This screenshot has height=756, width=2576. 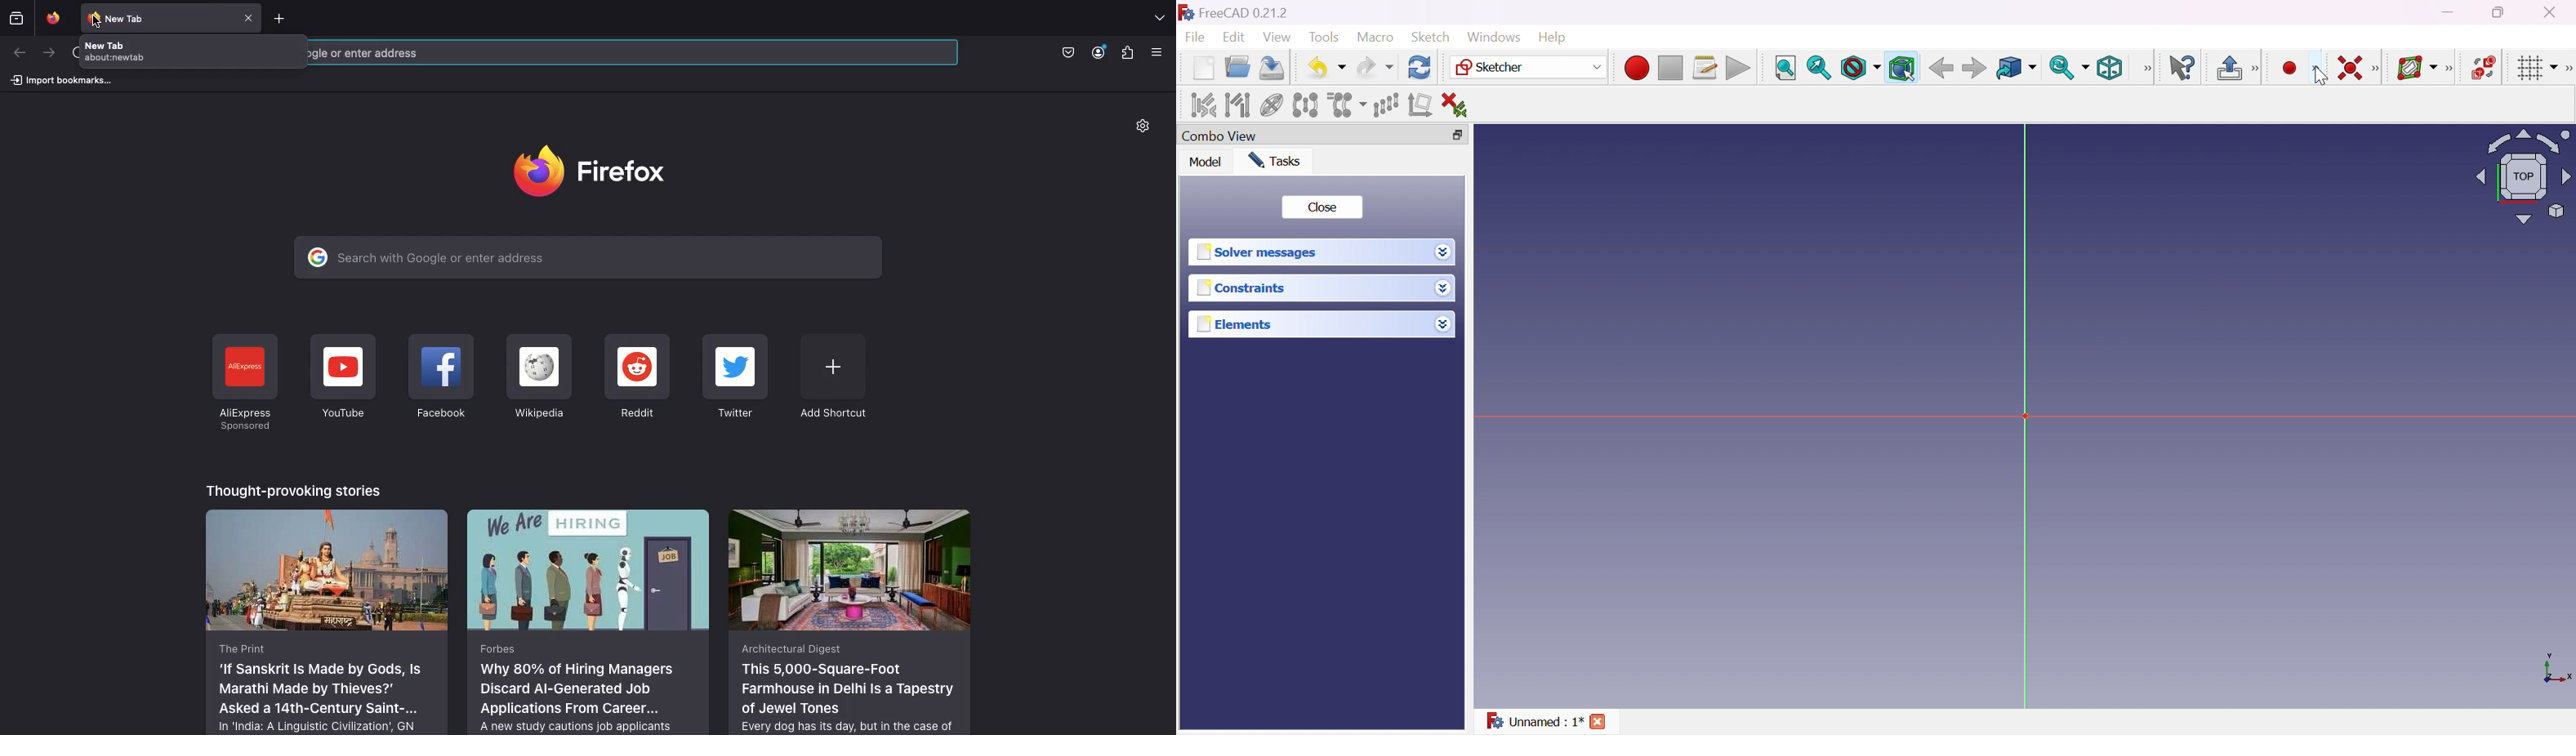 What do you see at coordinates (637, 378) in the screenshot?
I see `Reddit` at bounding box center [637, 378].